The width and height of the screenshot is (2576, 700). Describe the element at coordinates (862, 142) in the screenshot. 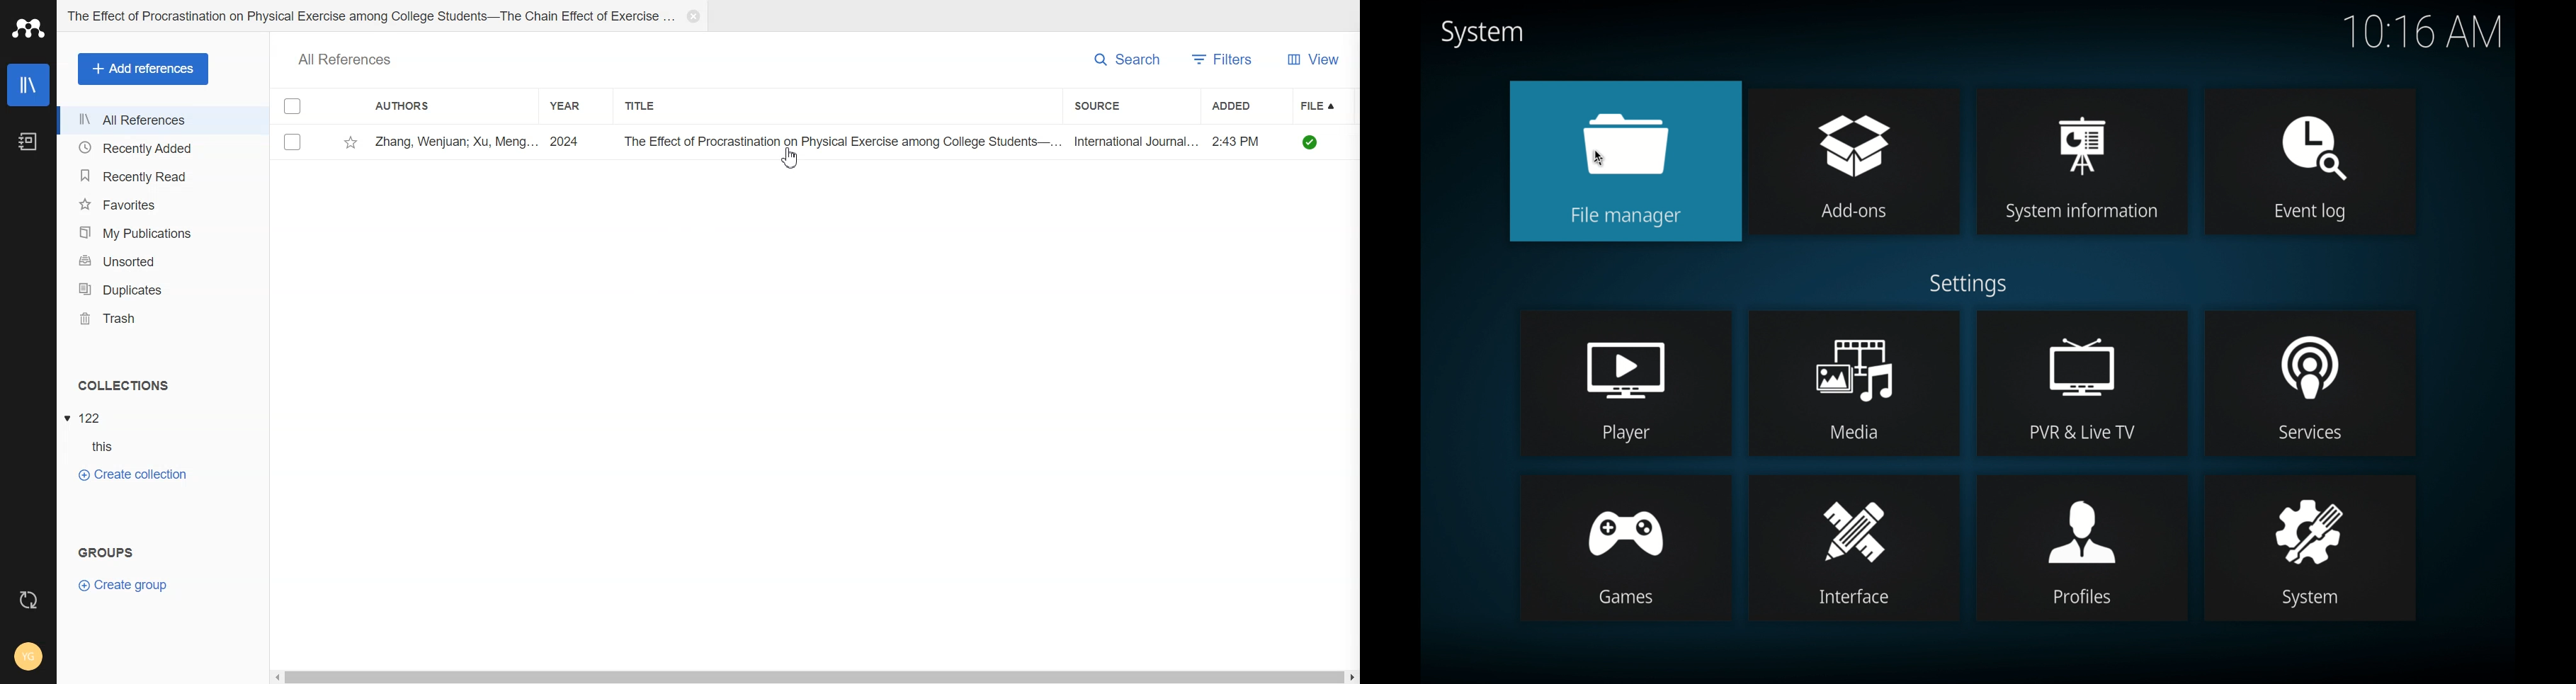

I see `Journal info` at that location.